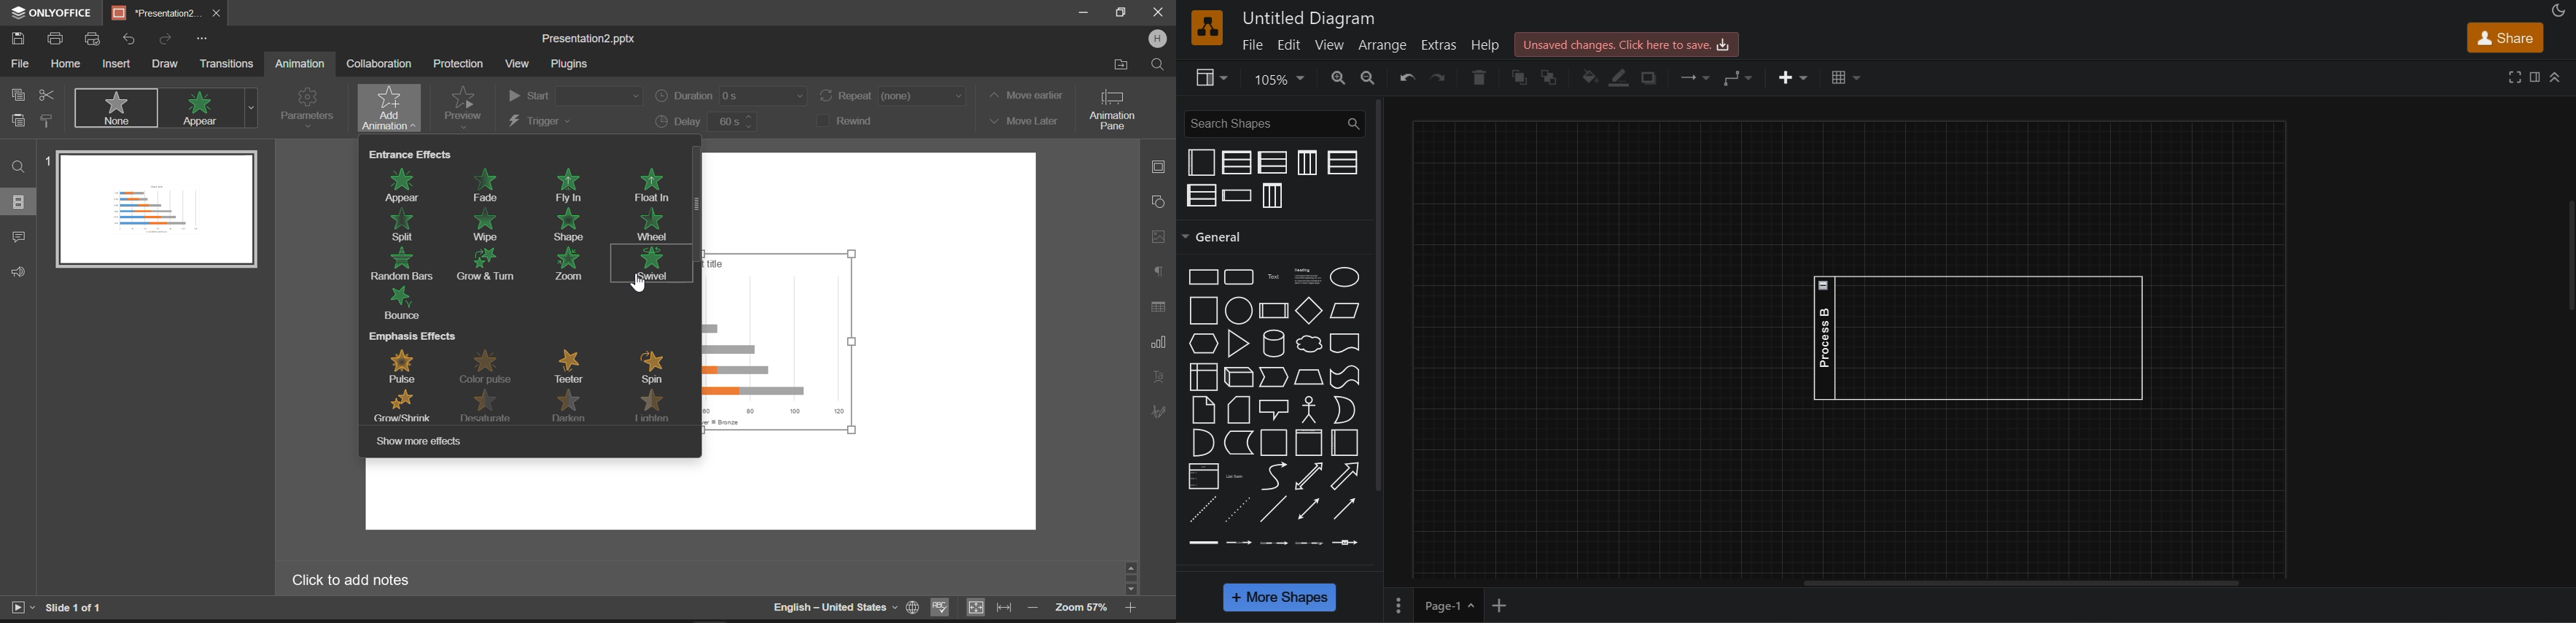  Describe the element at coordinates (1274, 410) in the screenshot. I see `callout` at that location.